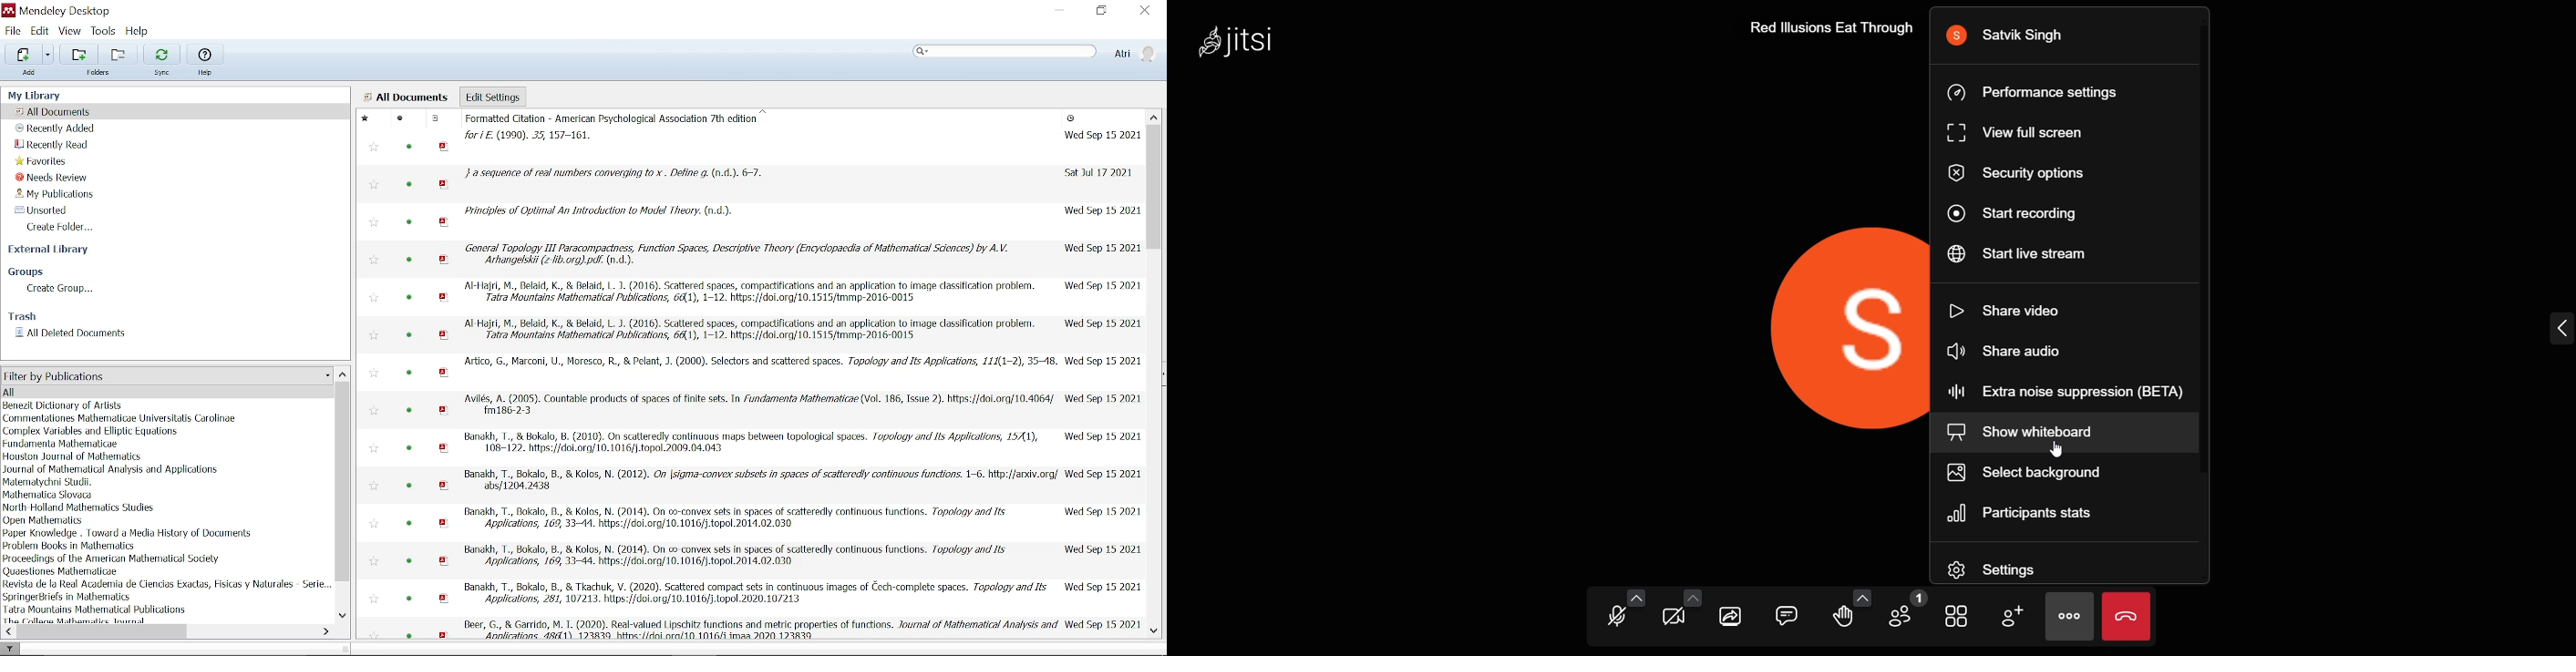 This screenshot has width=2576, height=672. What do you see at coordinates (1692, 597) in the screenshot?
I see `more camera options` at bounding box center [1692, 597].